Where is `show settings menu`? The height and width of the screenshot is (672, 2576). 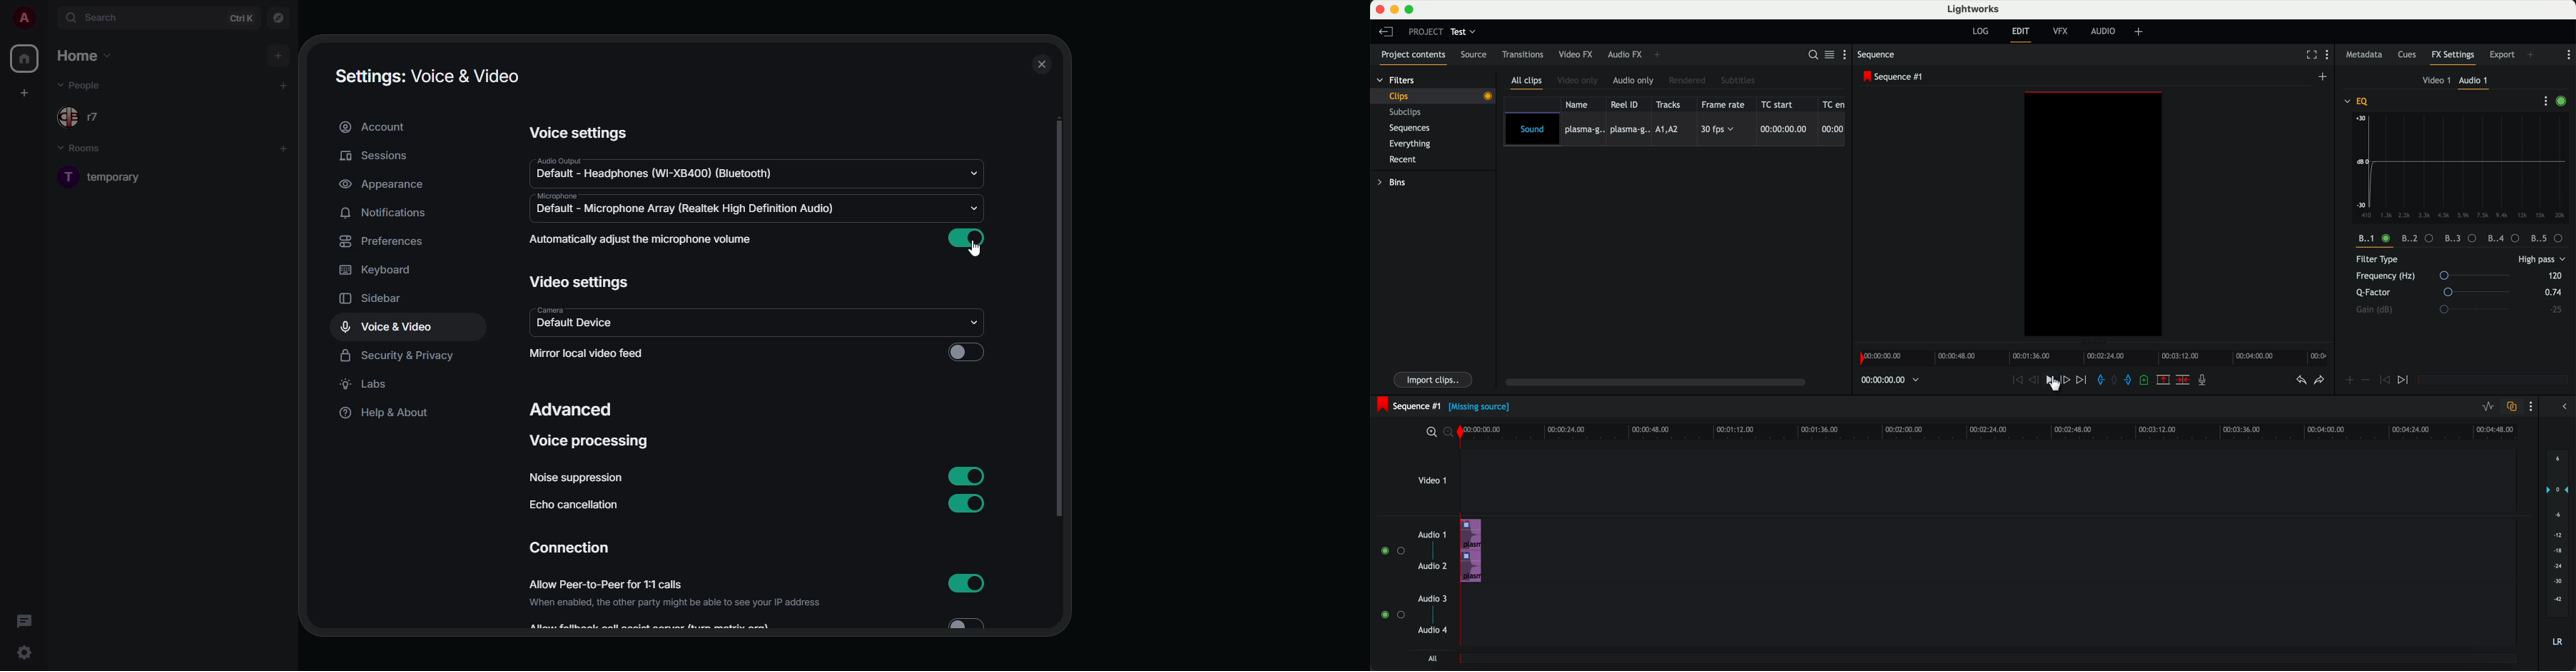 show settings menu is located at coordinates (2331, 56).